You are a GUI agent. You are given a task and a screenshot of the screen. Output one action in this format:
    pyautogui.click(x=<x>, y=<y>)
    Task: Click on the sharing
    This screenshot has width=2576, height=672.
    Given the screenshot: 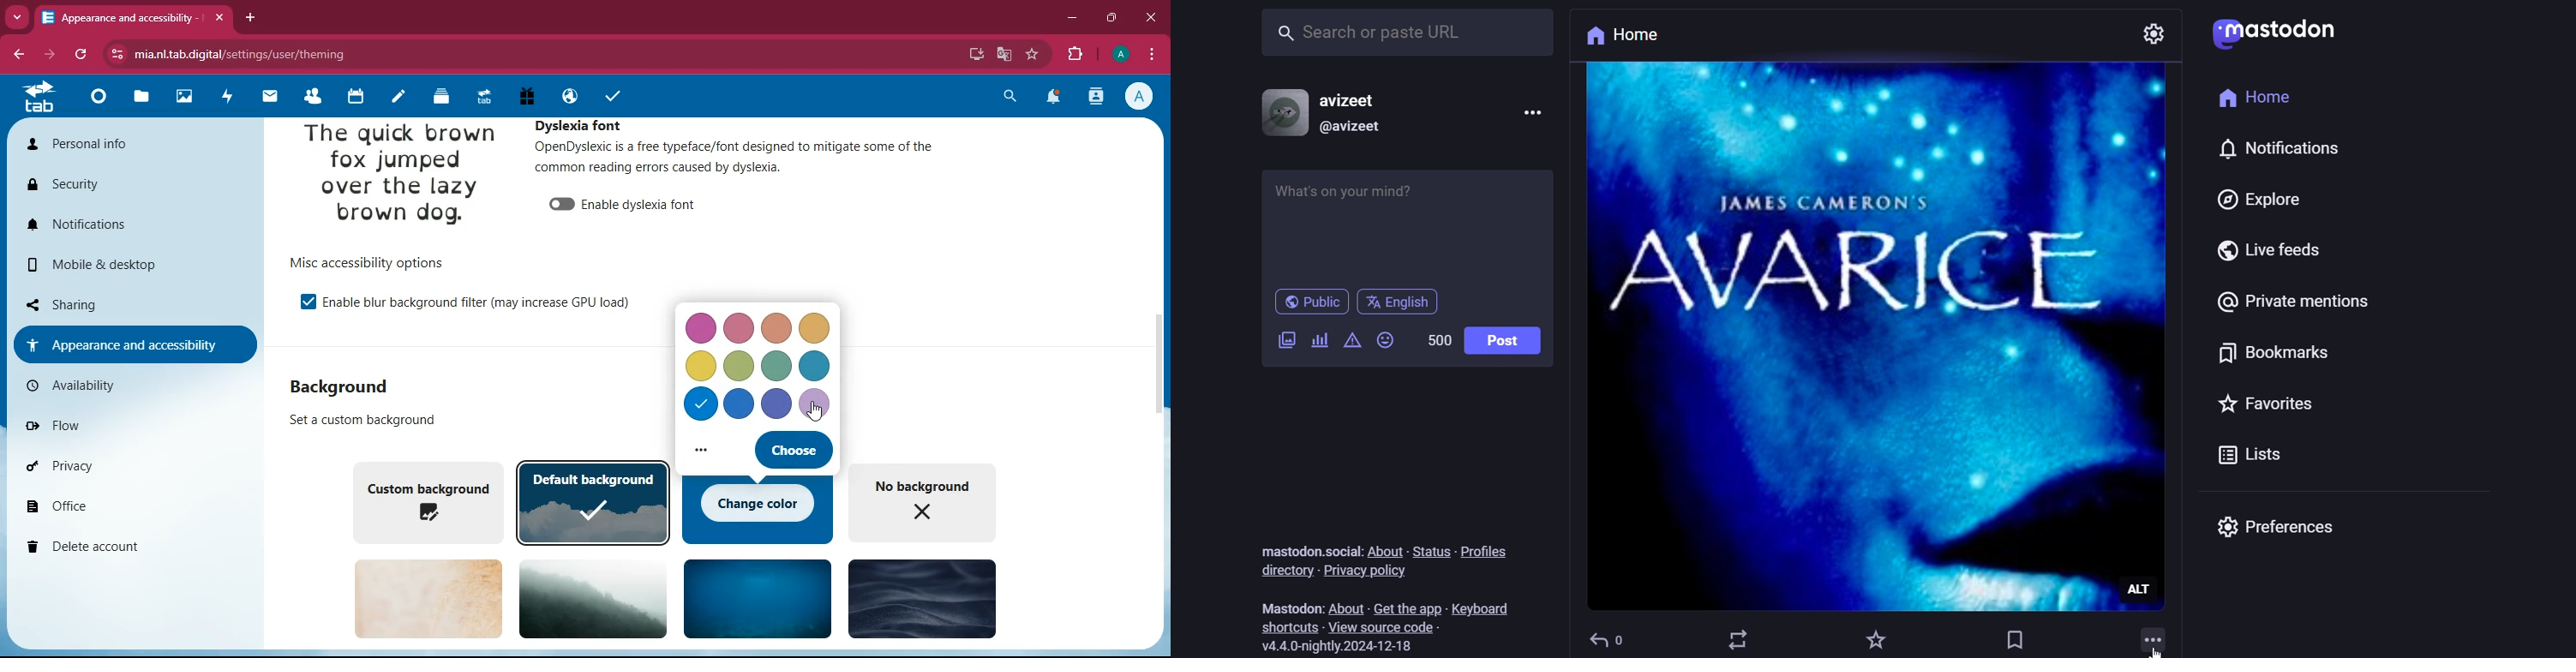 What is the action you would take?
    pyautogui.click(x=120, y=302)
    